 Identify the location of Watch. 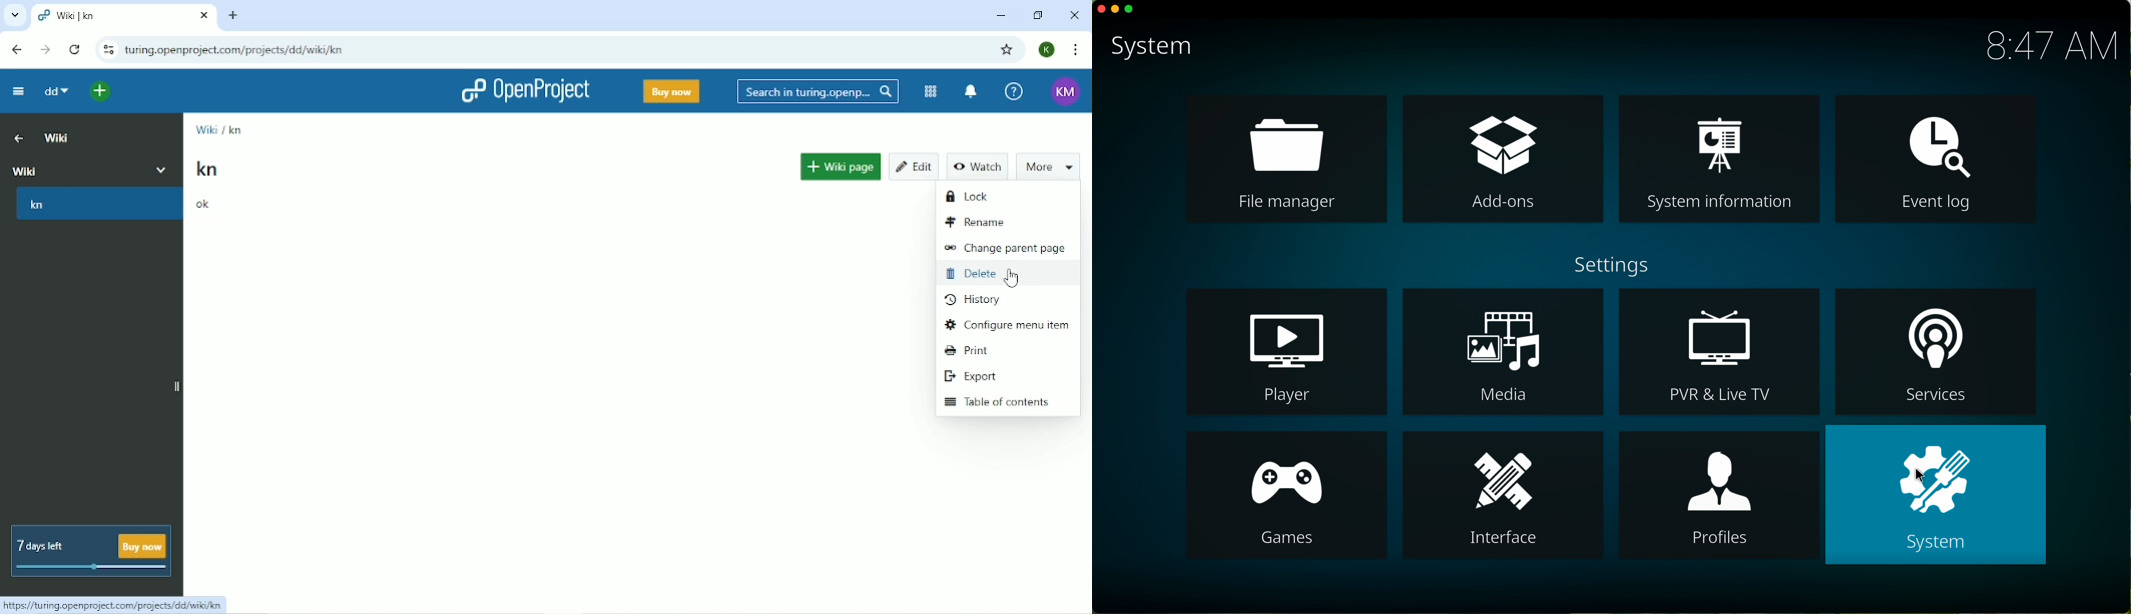
(979, 167).